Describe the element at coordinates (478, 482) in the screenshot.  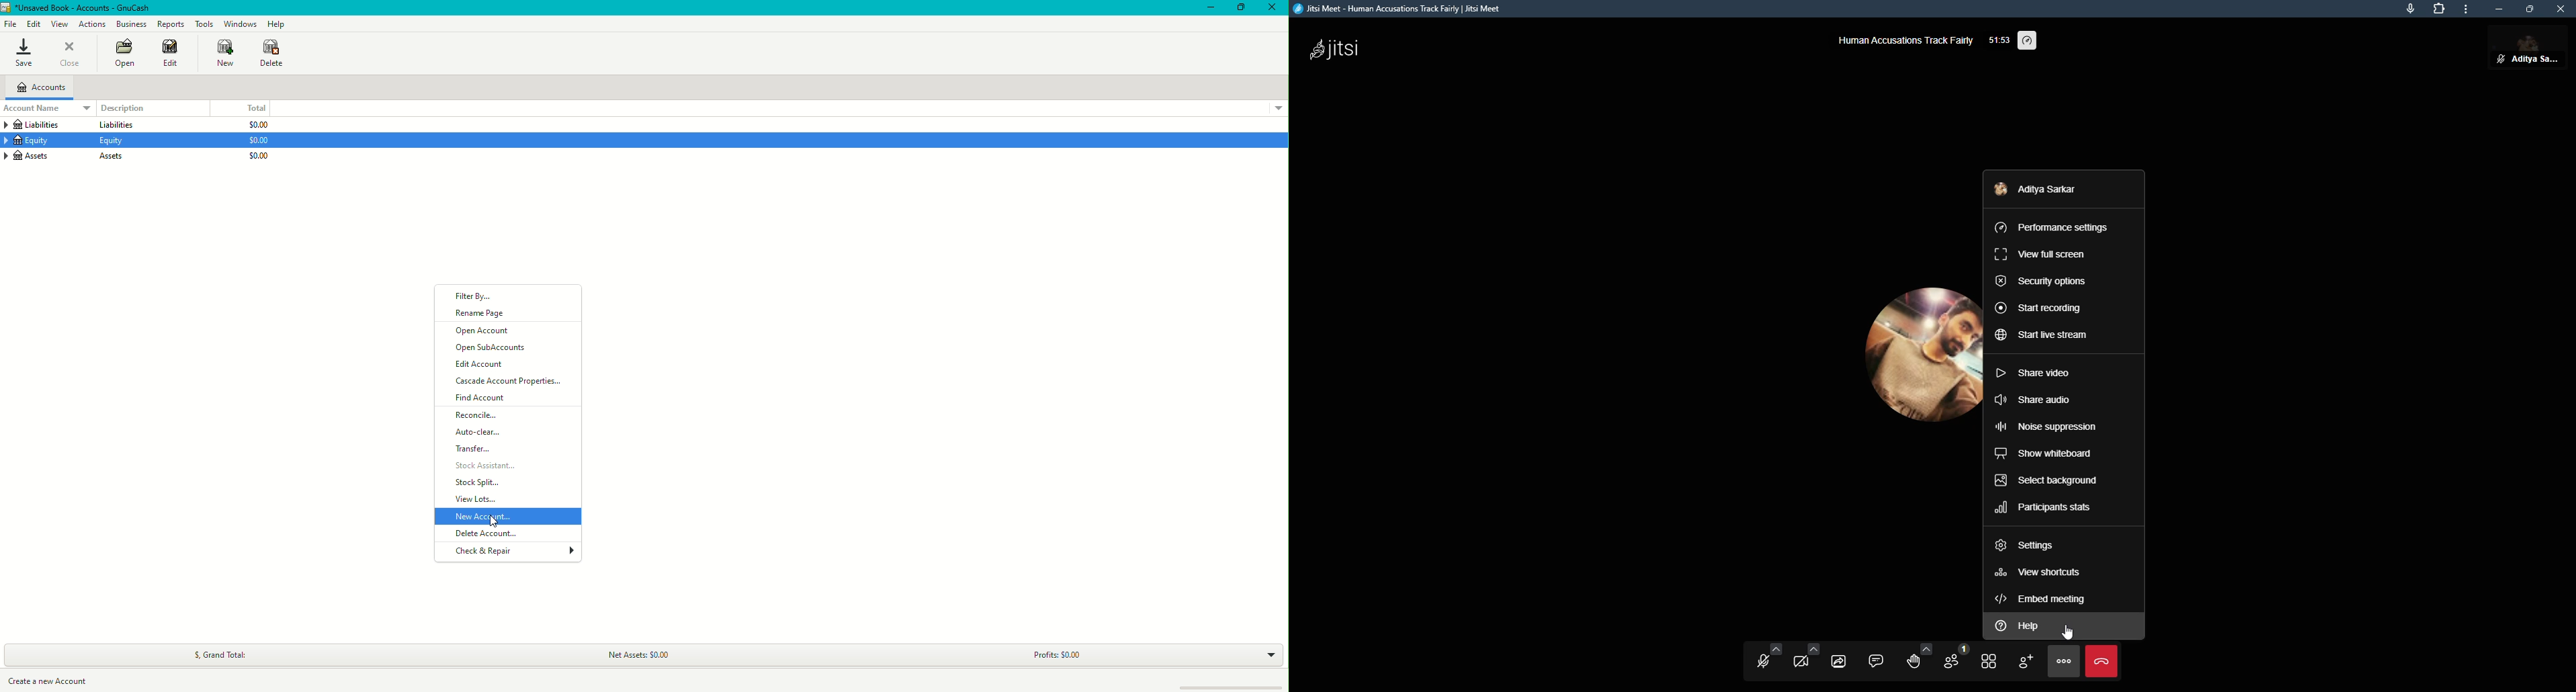
I see `Stock Split` at that location.